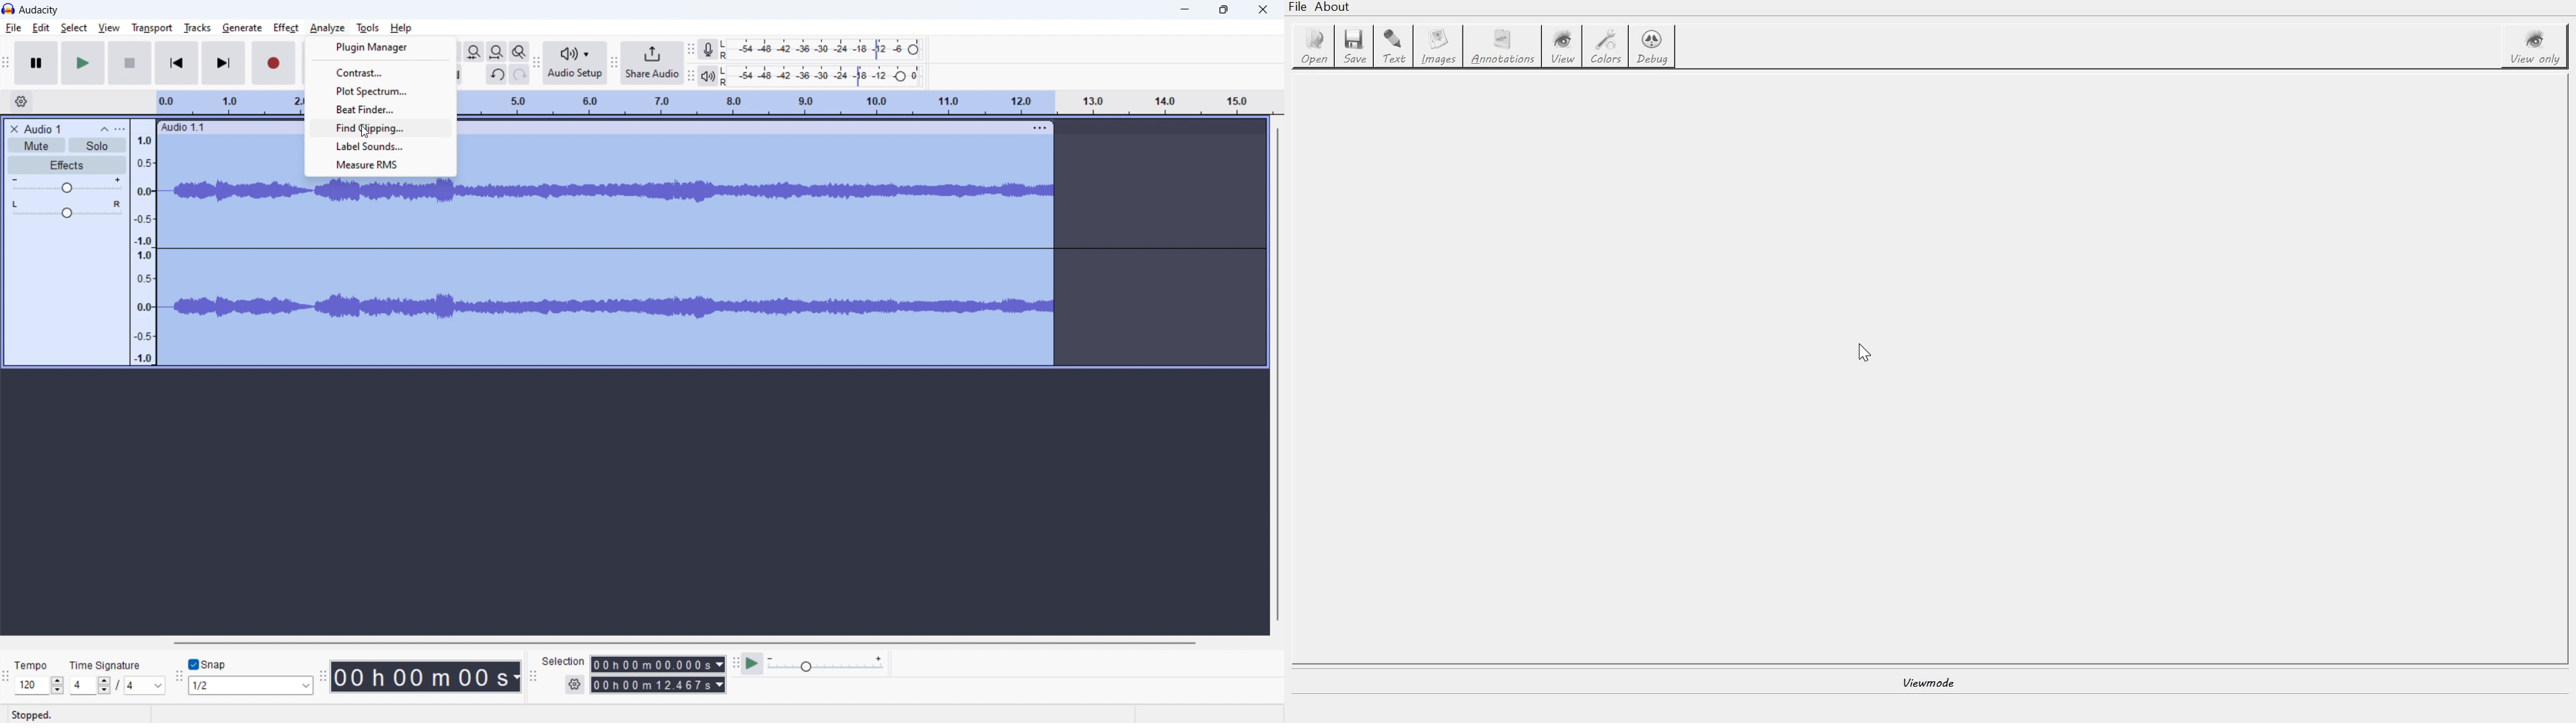 This screenshot has width=2576, height=728. I want to click on generate, so click(242, 28).